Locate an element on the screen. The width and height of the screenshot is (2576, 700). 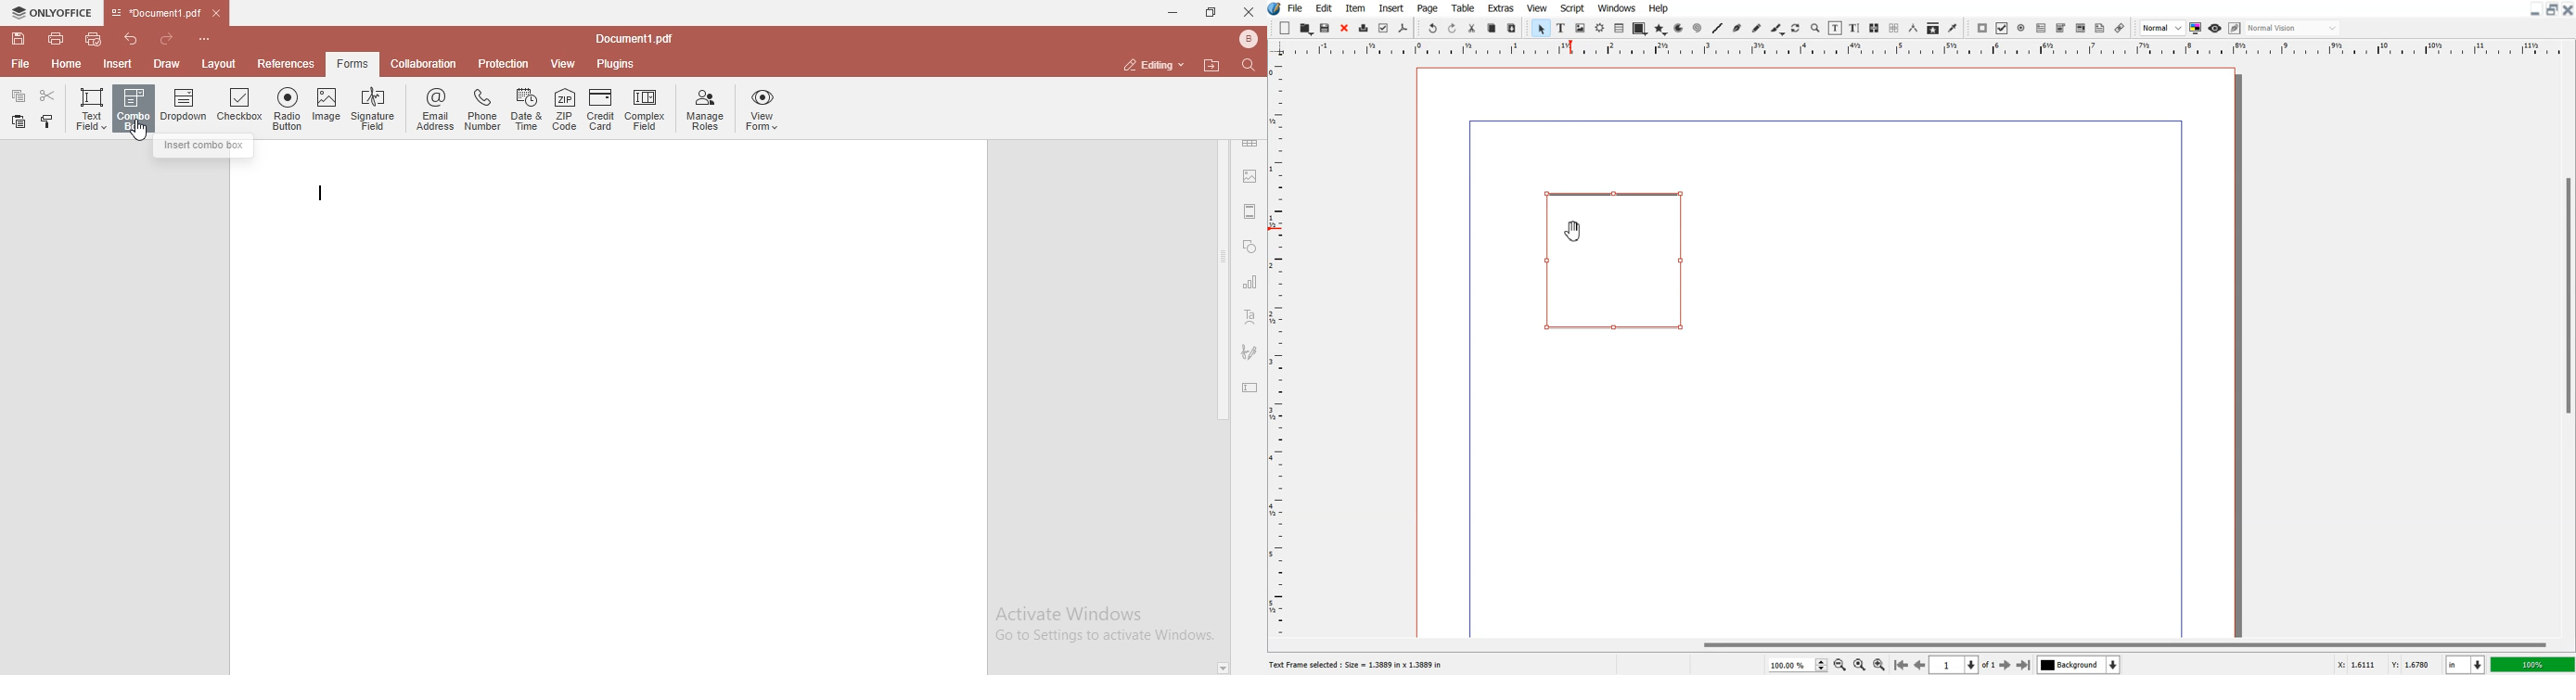
File is located at coordinates (19, 64).